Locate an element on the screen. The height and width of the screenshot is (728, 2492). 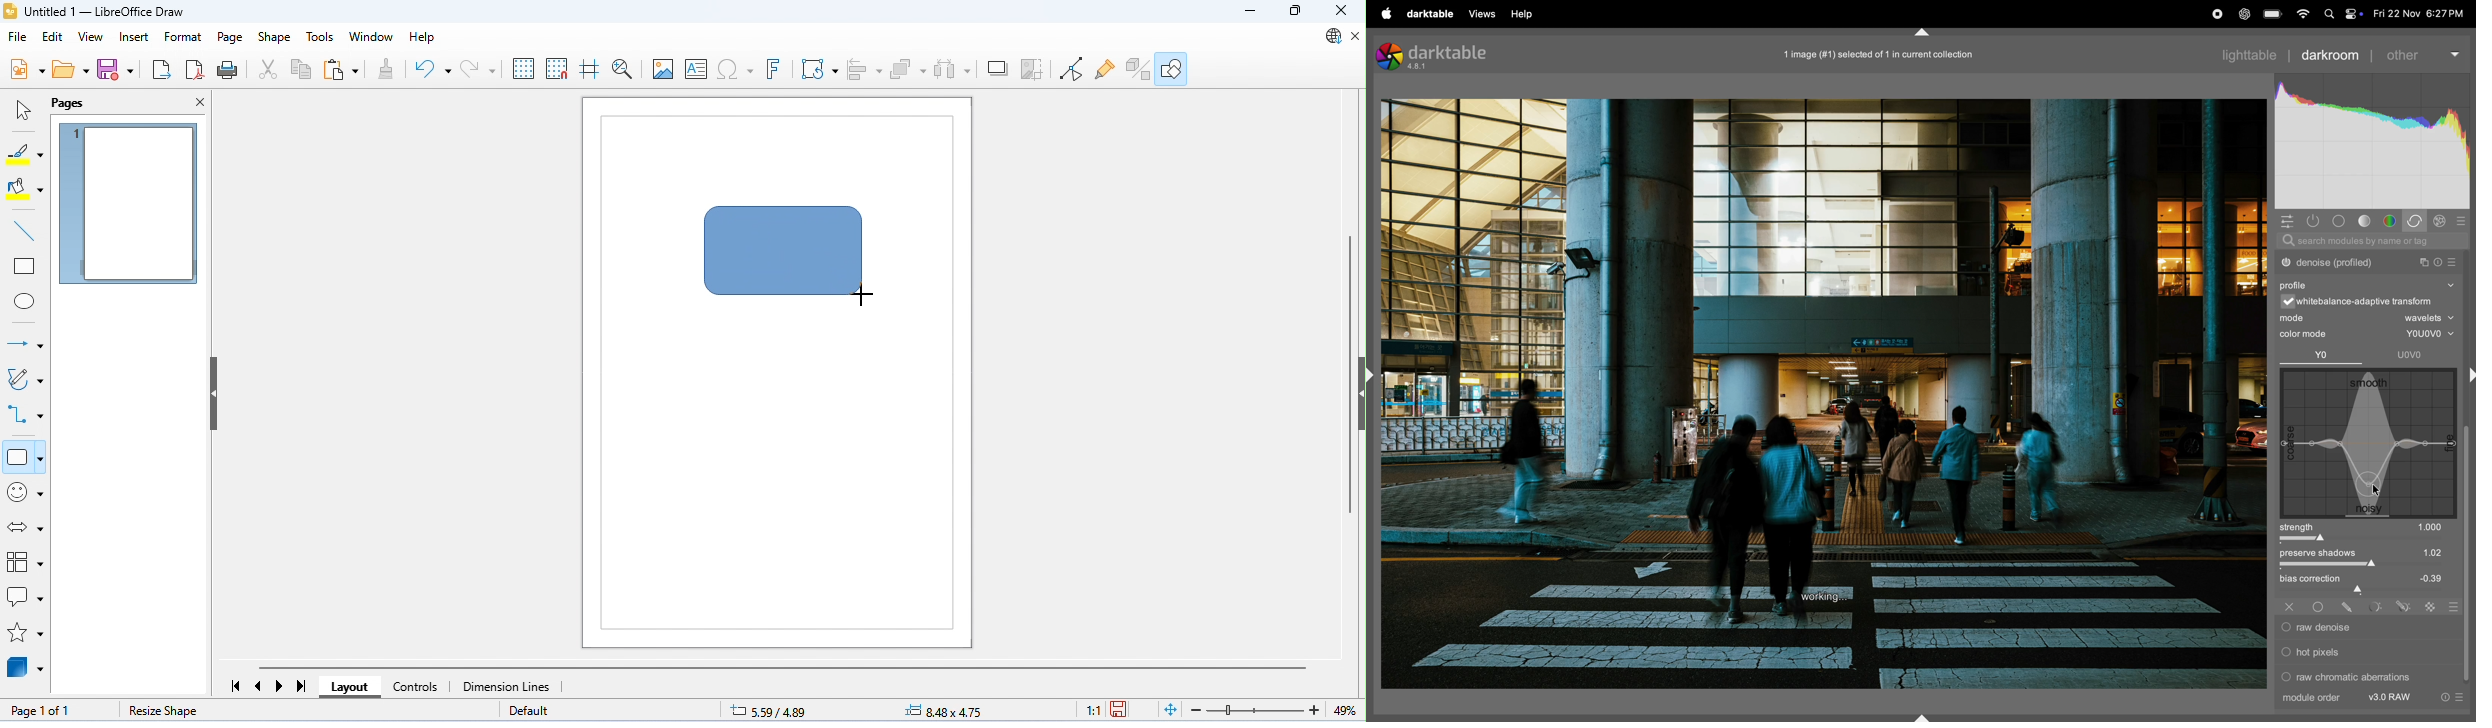
chatgpt is located at coordinates (2245, 14).